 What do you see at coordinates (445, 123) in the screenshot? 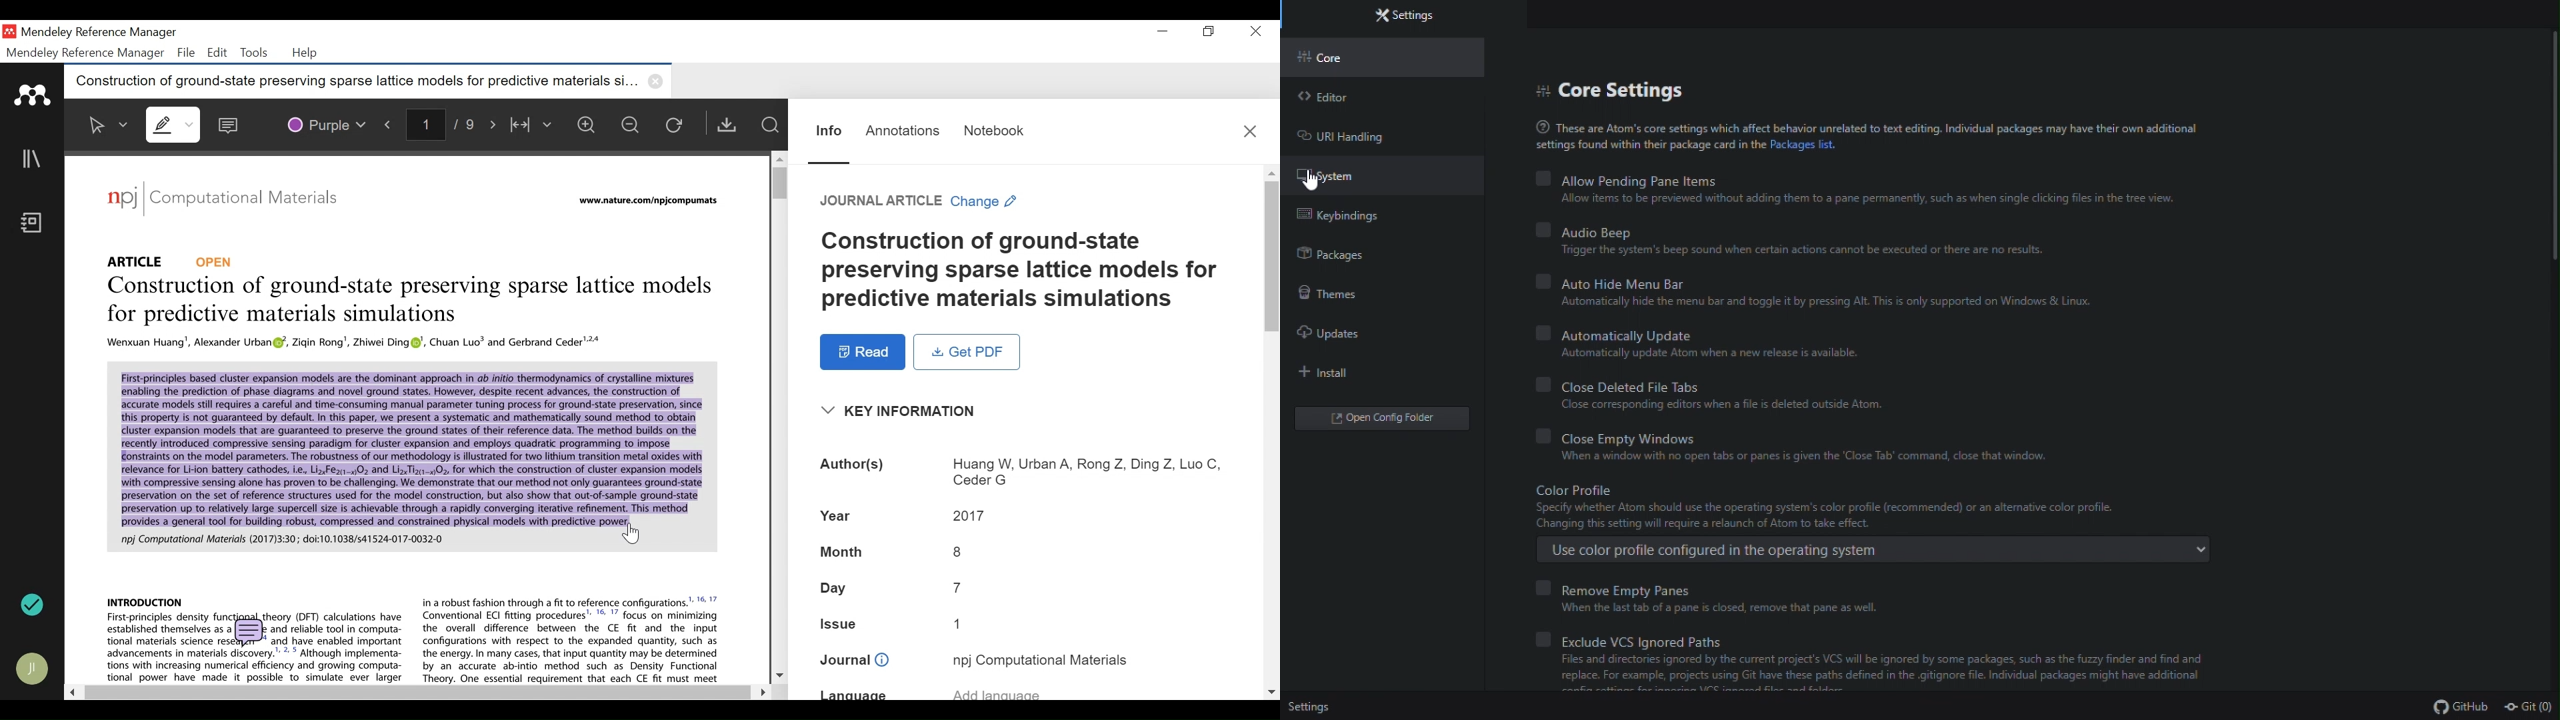
I see `page number/total number of pages` at bounding box center [445, 123].